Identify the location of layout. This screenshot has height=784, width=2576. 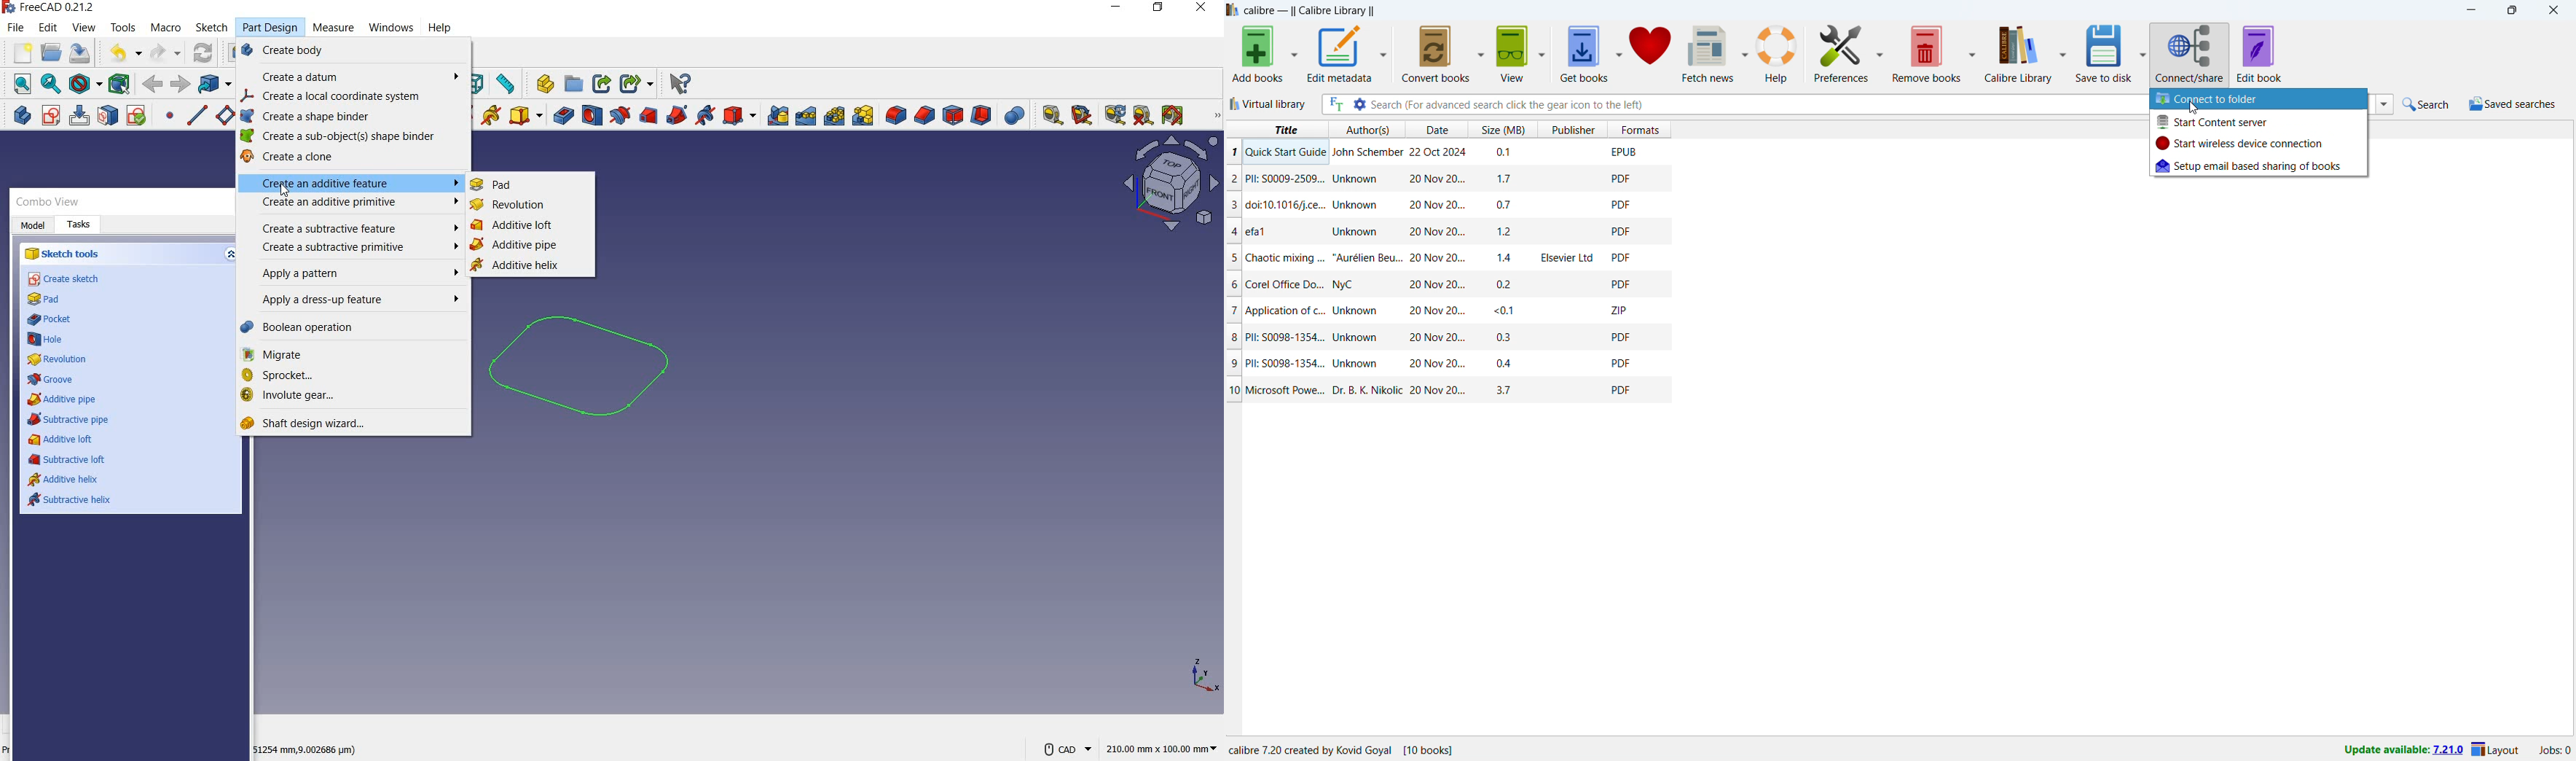
(2497, 750).